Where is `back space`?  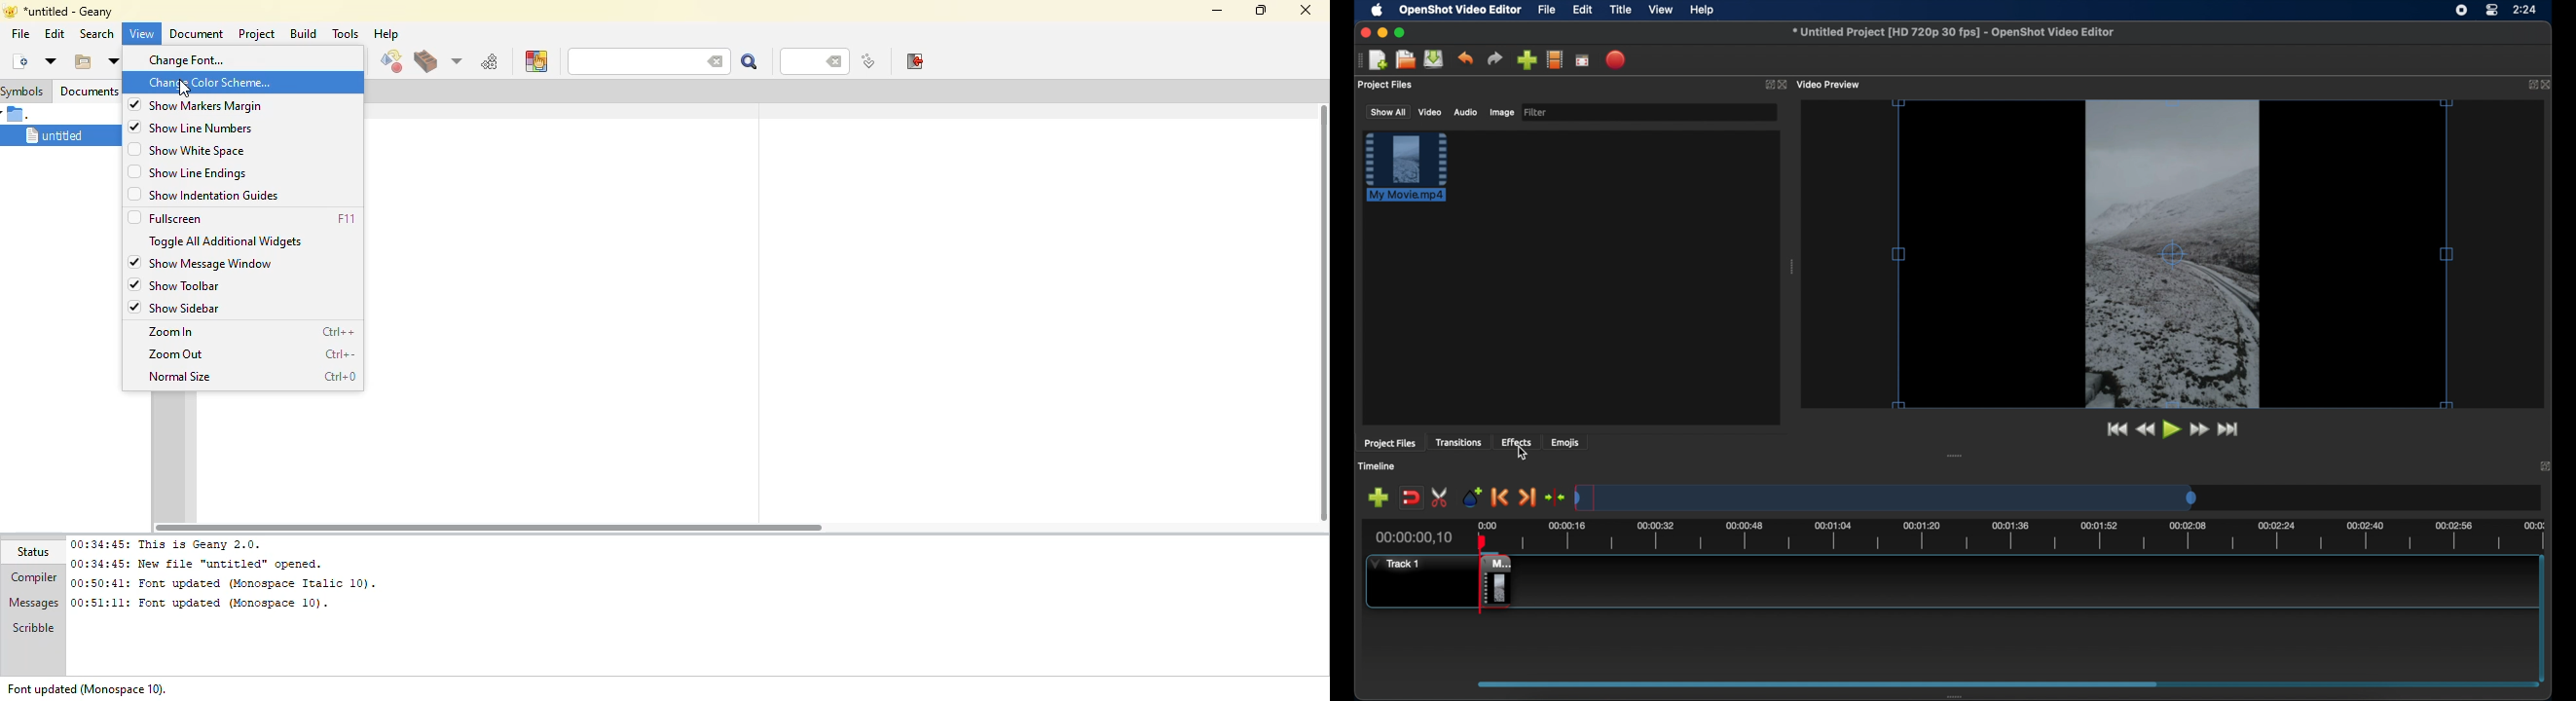
back space is located at coordinates (836, 62).